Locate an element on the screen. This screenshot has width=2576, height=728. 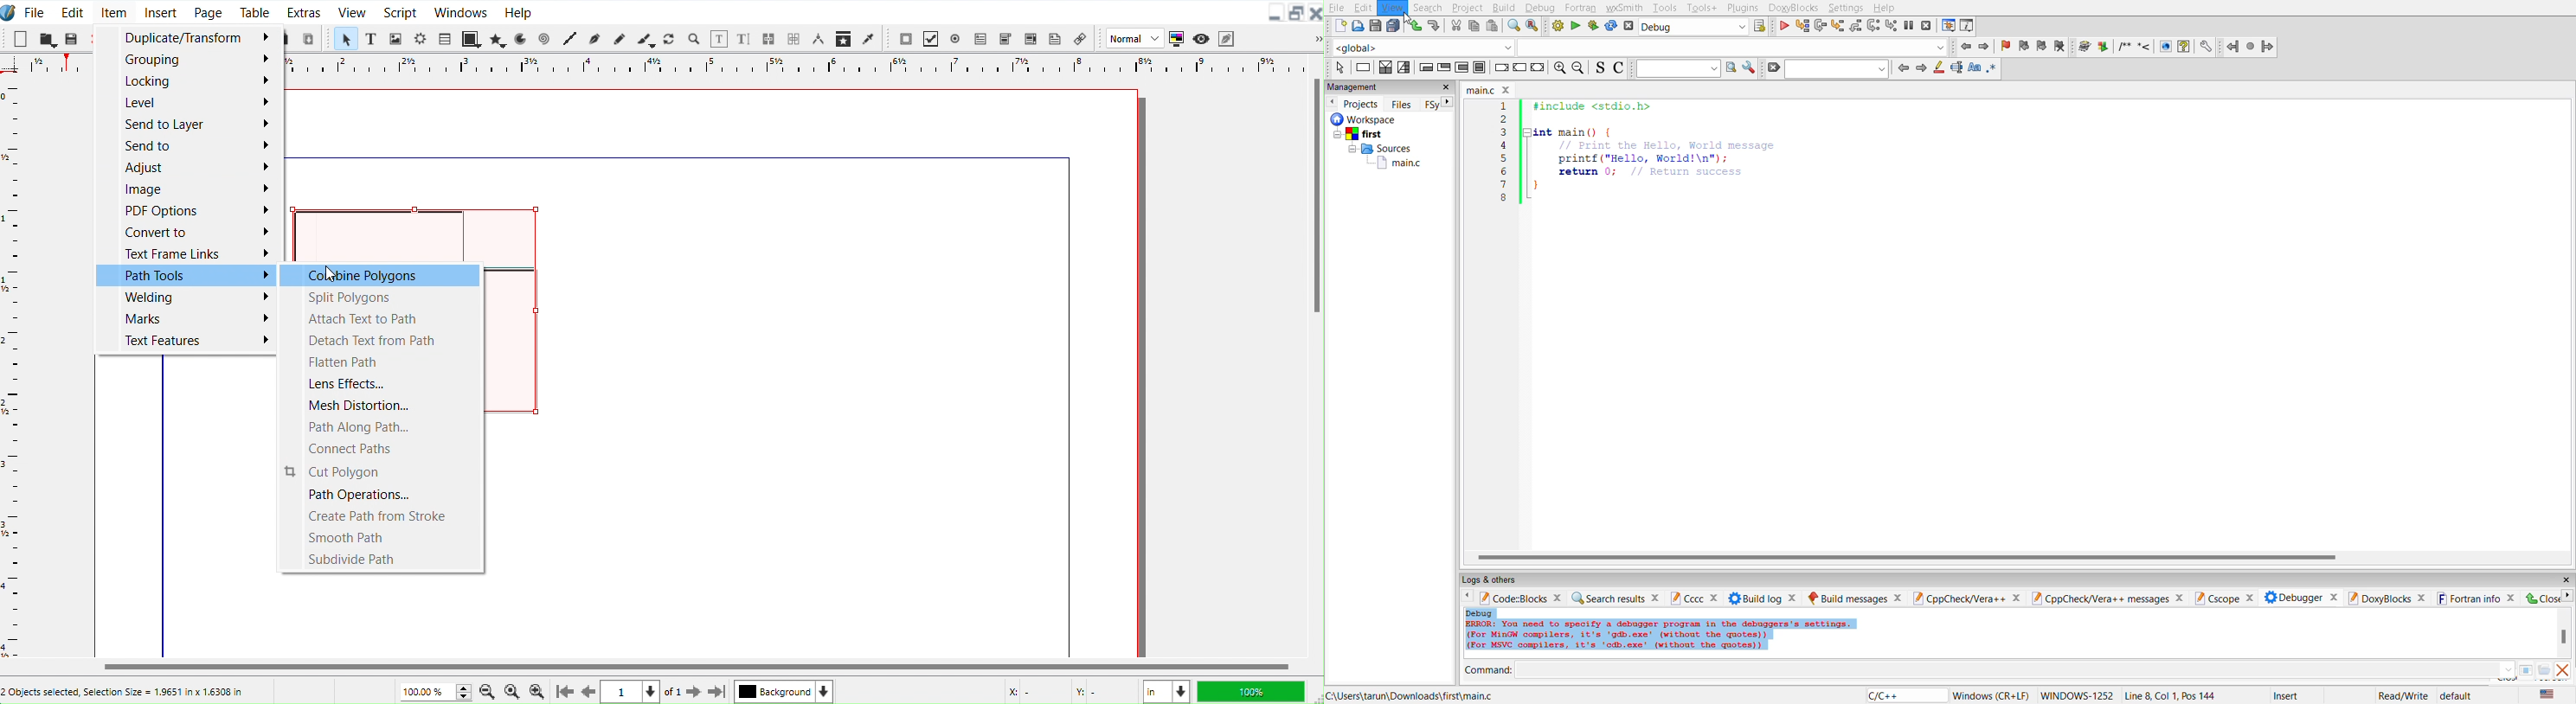
doxyblocks is located at coordinates (1795, 8).